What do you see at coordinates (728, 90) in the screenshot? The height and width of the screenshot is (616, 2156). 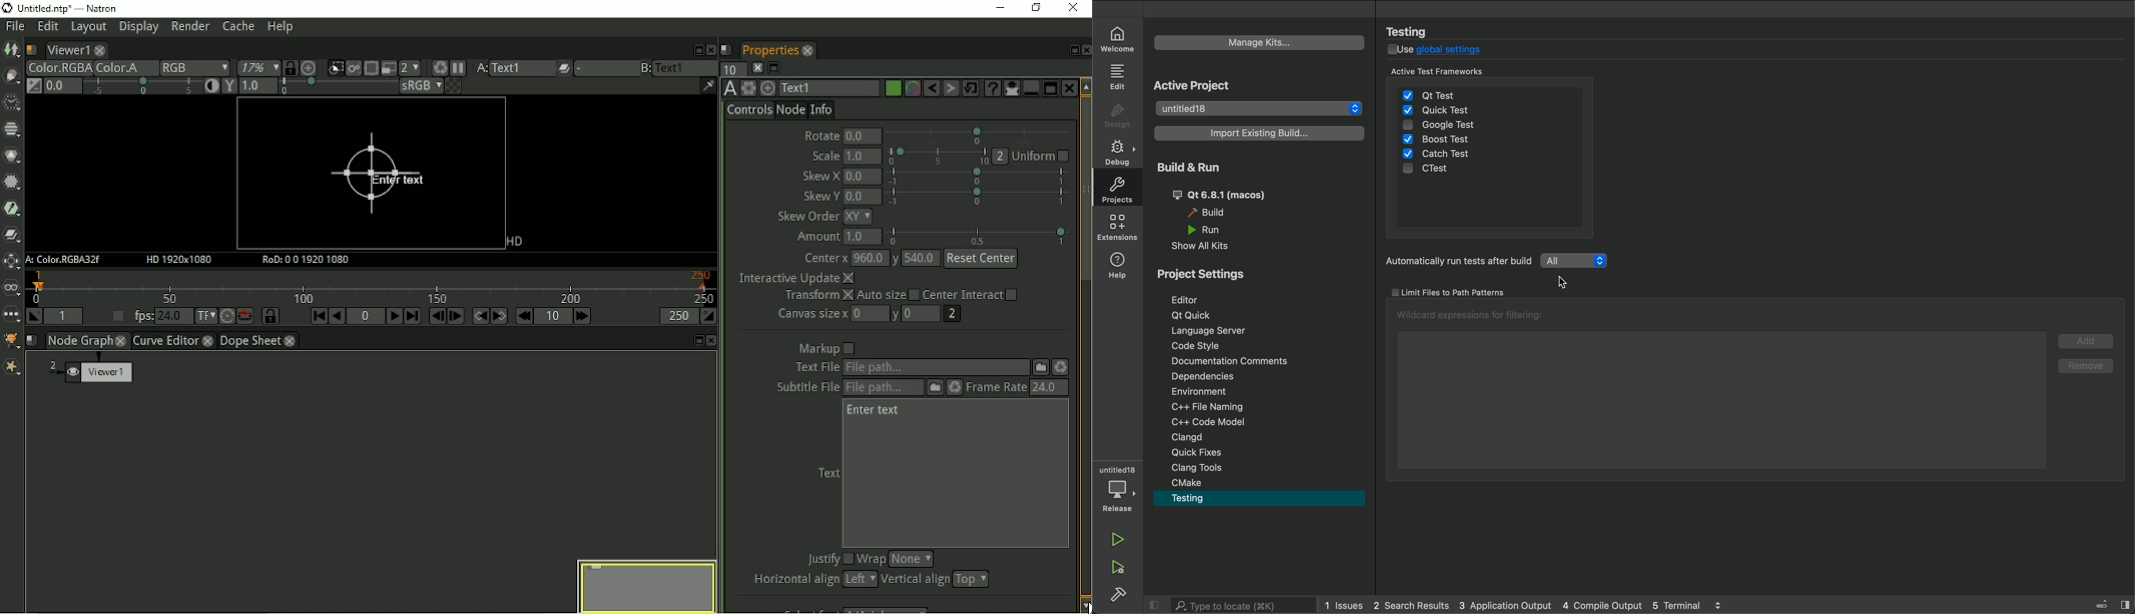 I see `TextOFX version 6.13` at bounding box center [728, 90].